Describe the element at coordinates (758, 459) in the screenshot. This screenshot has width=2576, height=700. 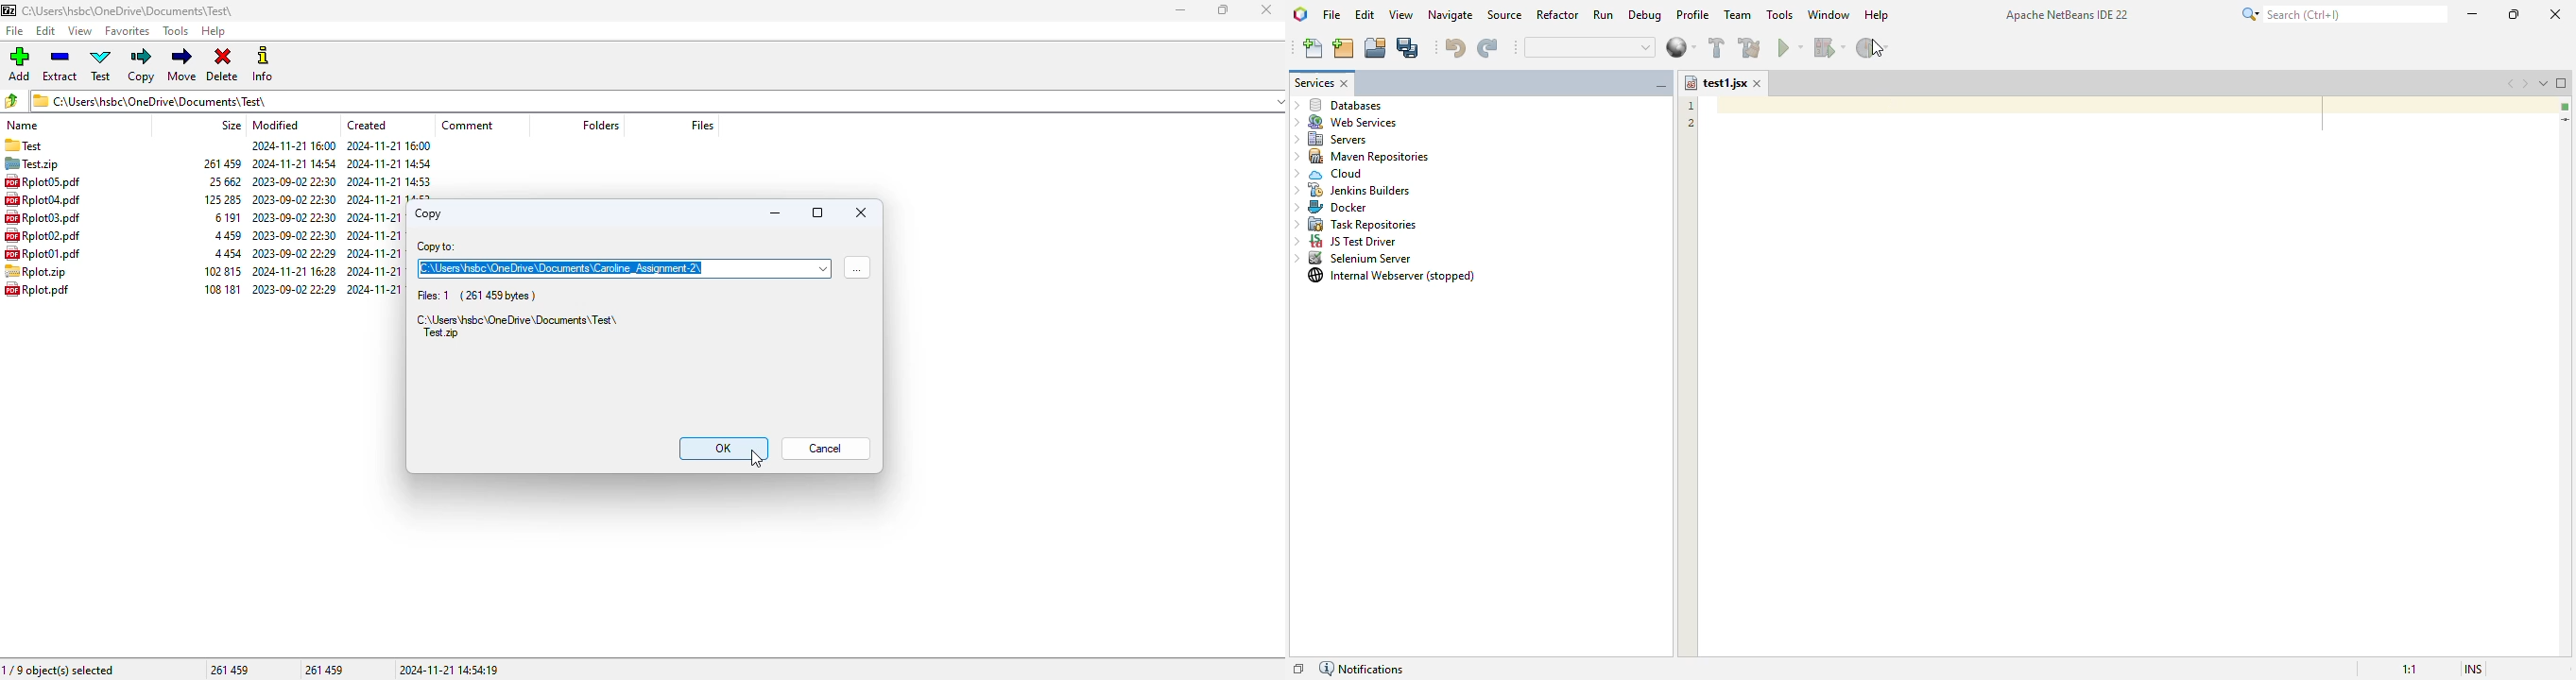
I see `cursor` at that location.